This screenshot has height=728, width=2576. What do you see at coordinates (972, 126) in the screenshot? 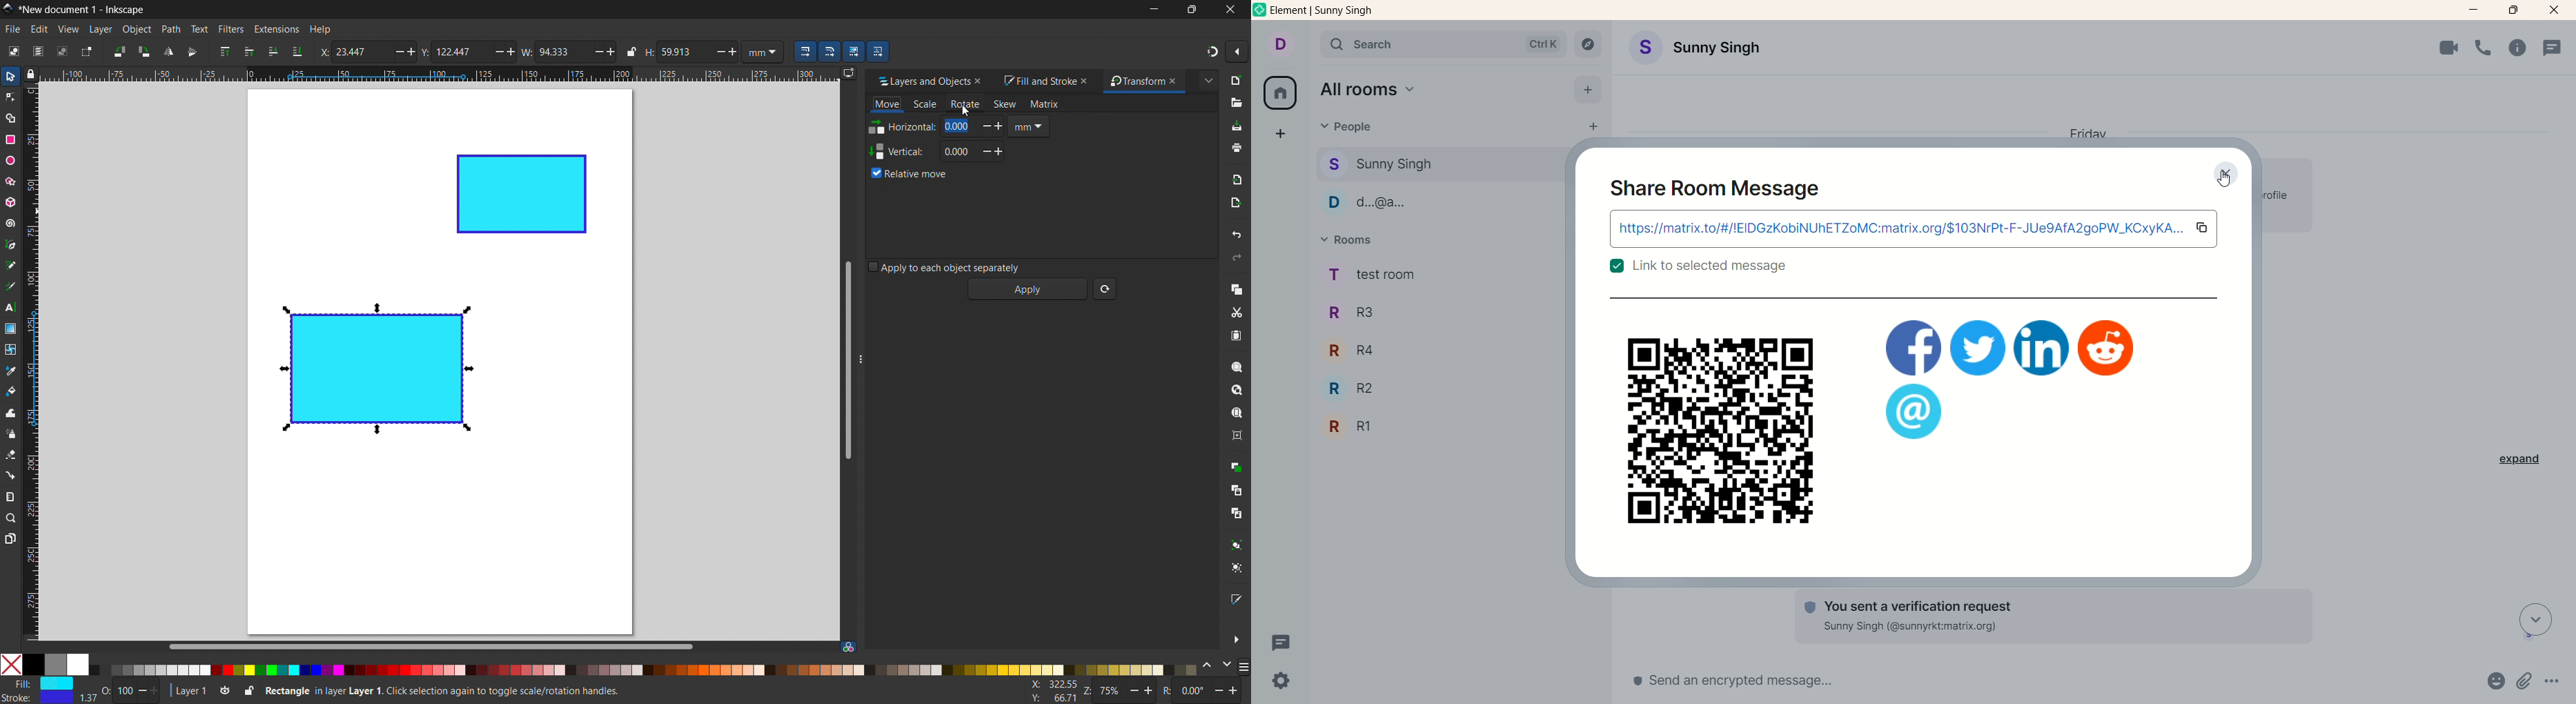
I see `0.000` at bounding box center [972, 126].